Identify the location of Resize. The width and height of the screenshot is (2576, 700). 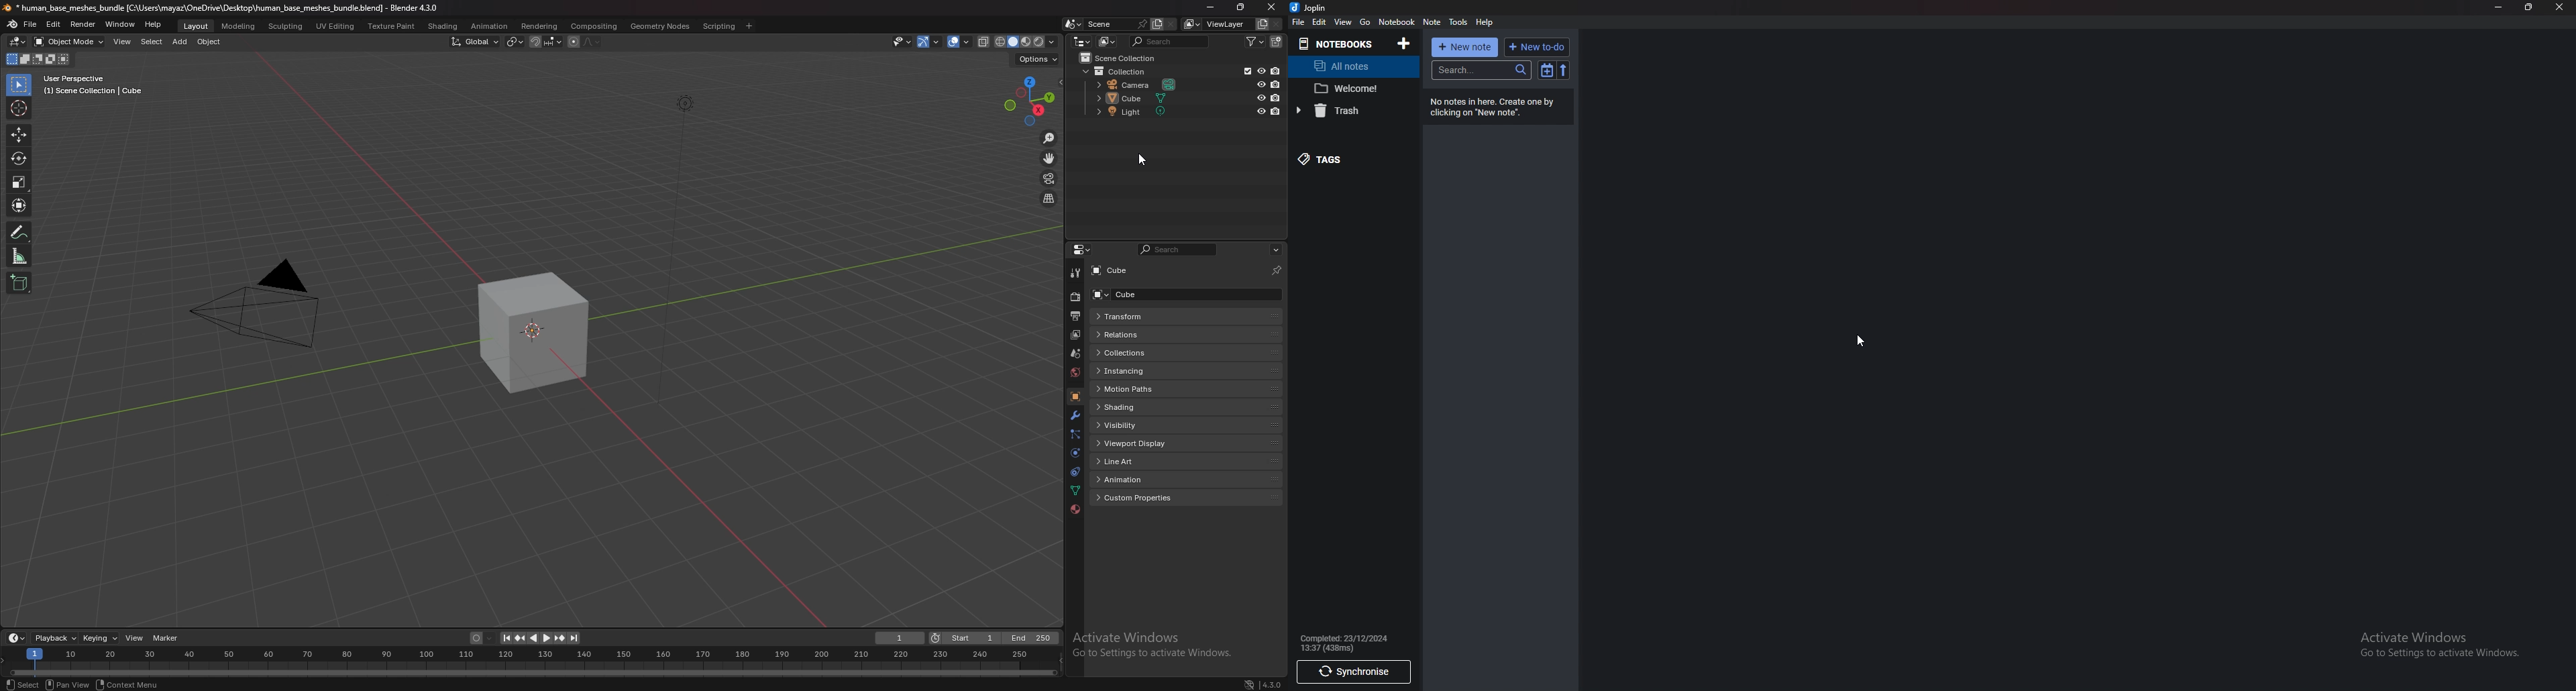
(2530, 8).